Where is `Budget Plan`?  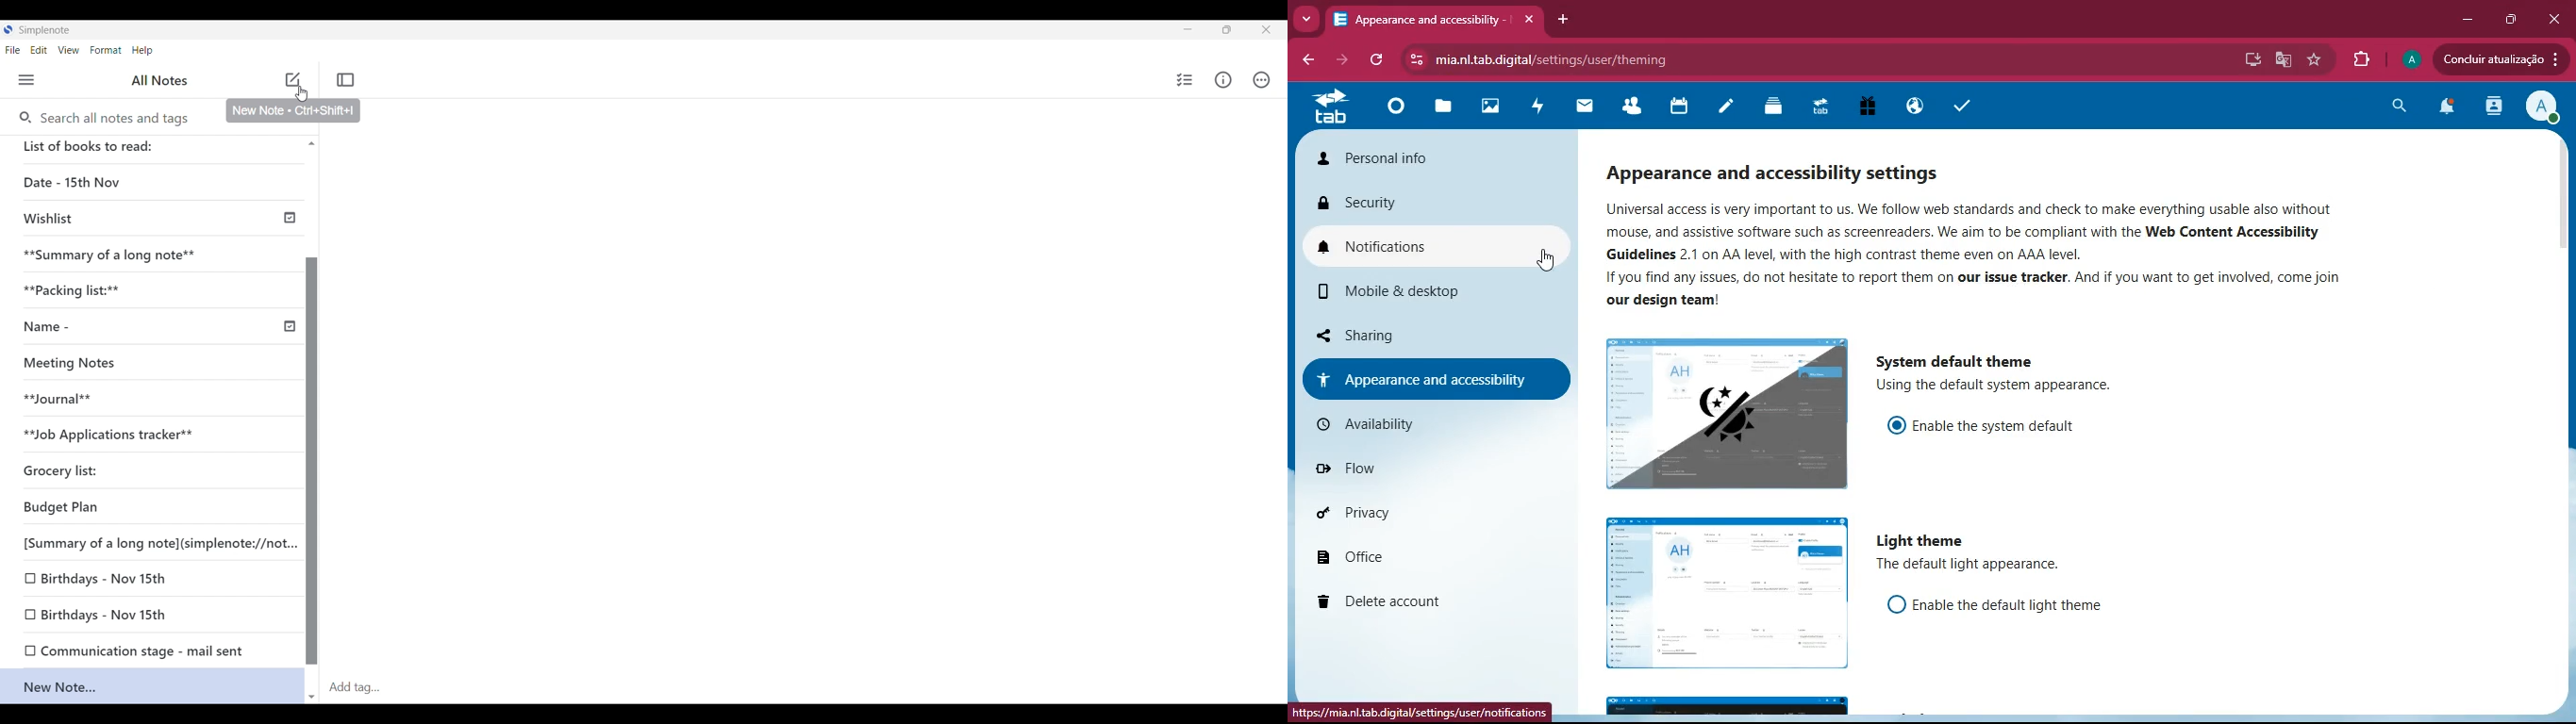 Budget Plan is located at coordinates (80, 506).